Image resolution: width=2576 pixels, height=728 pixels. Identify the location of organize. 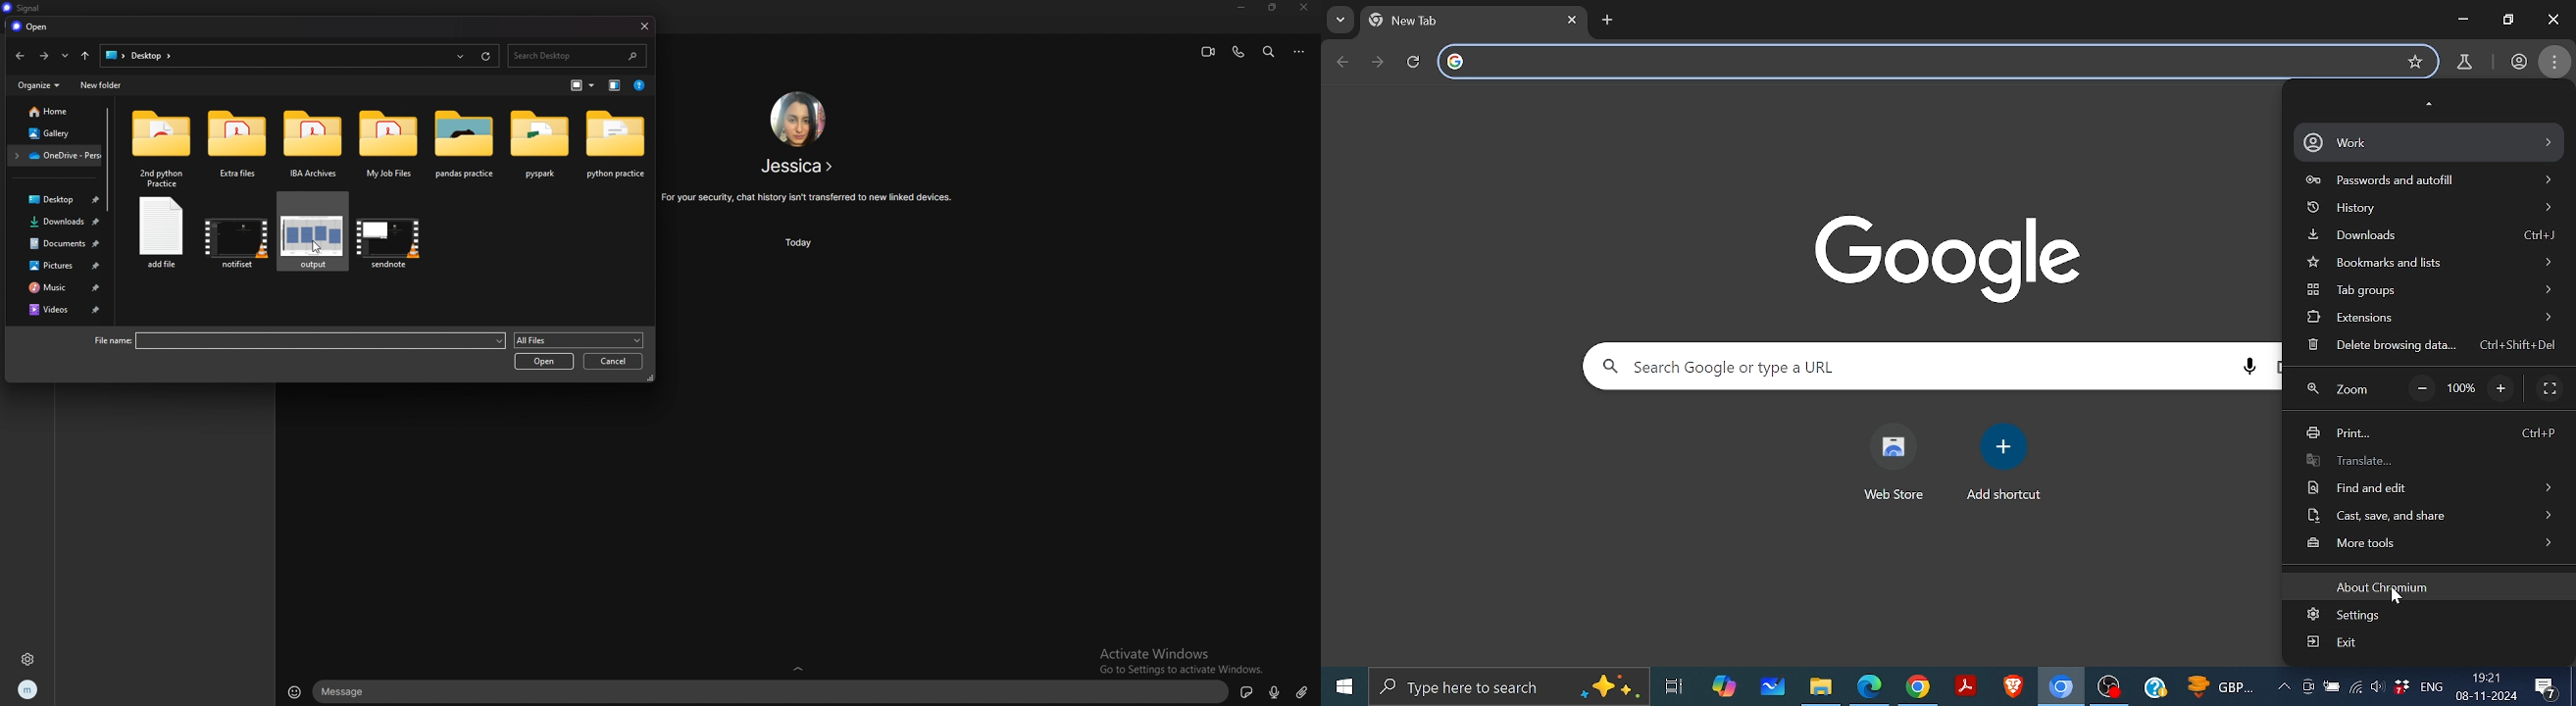
(39, 85).